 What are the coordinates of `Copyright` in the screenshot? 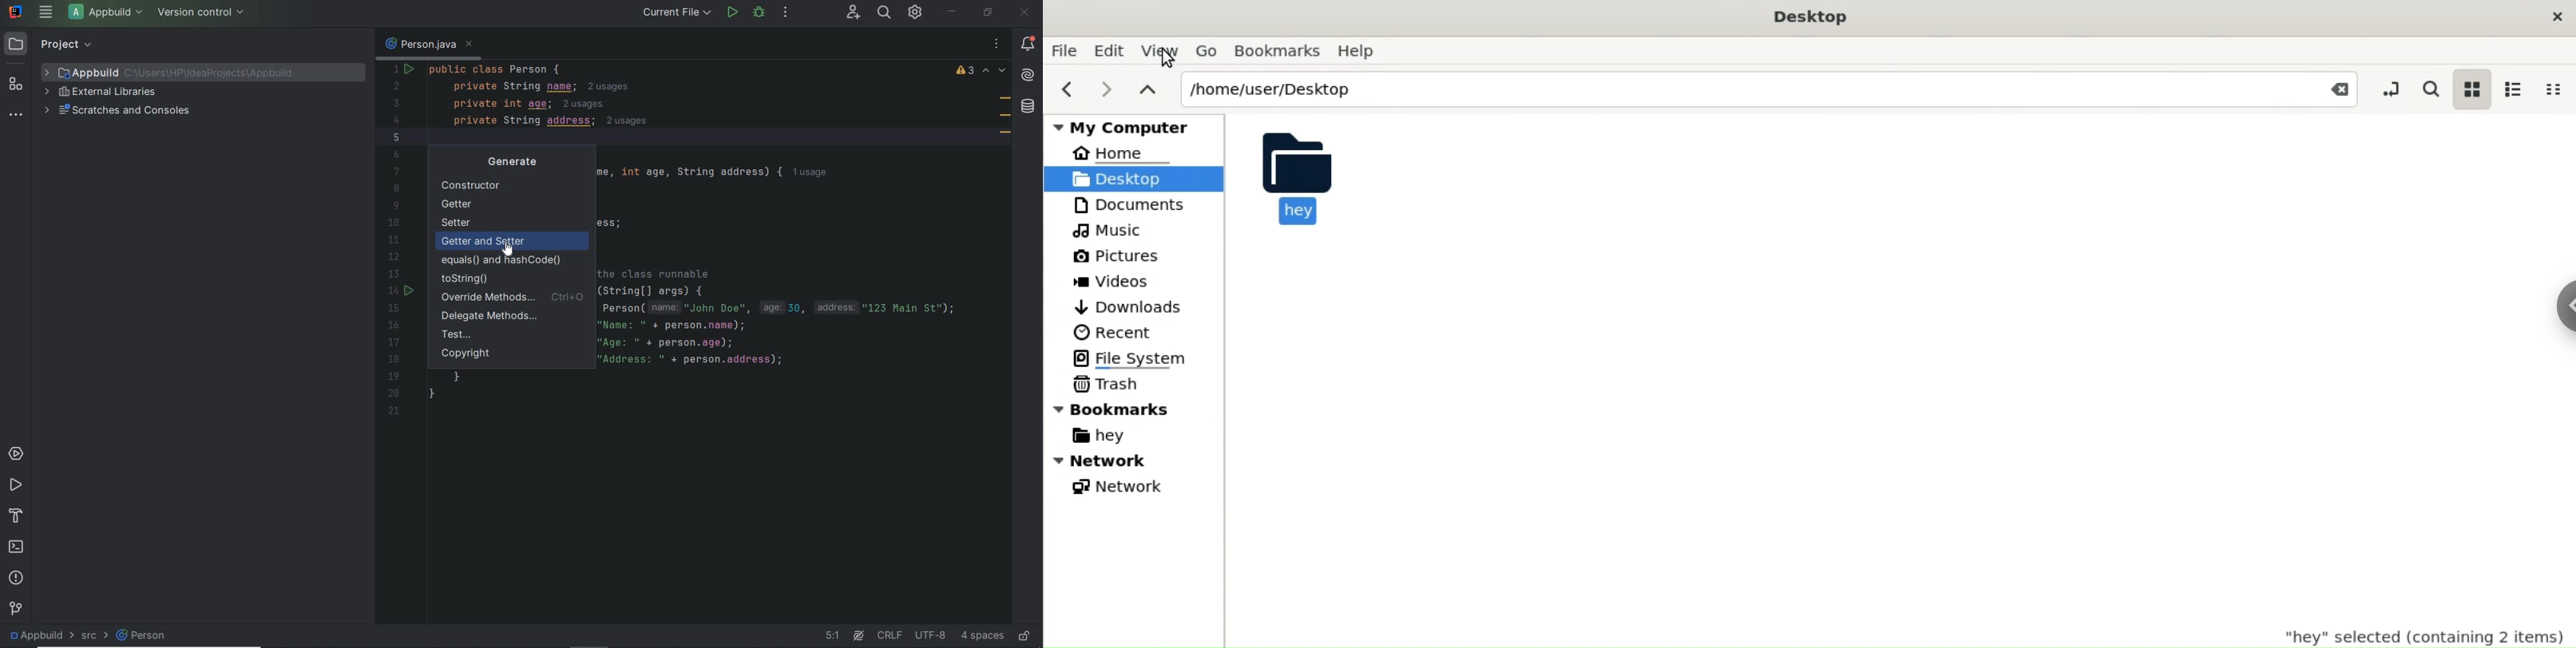 It's located at (472, 356).